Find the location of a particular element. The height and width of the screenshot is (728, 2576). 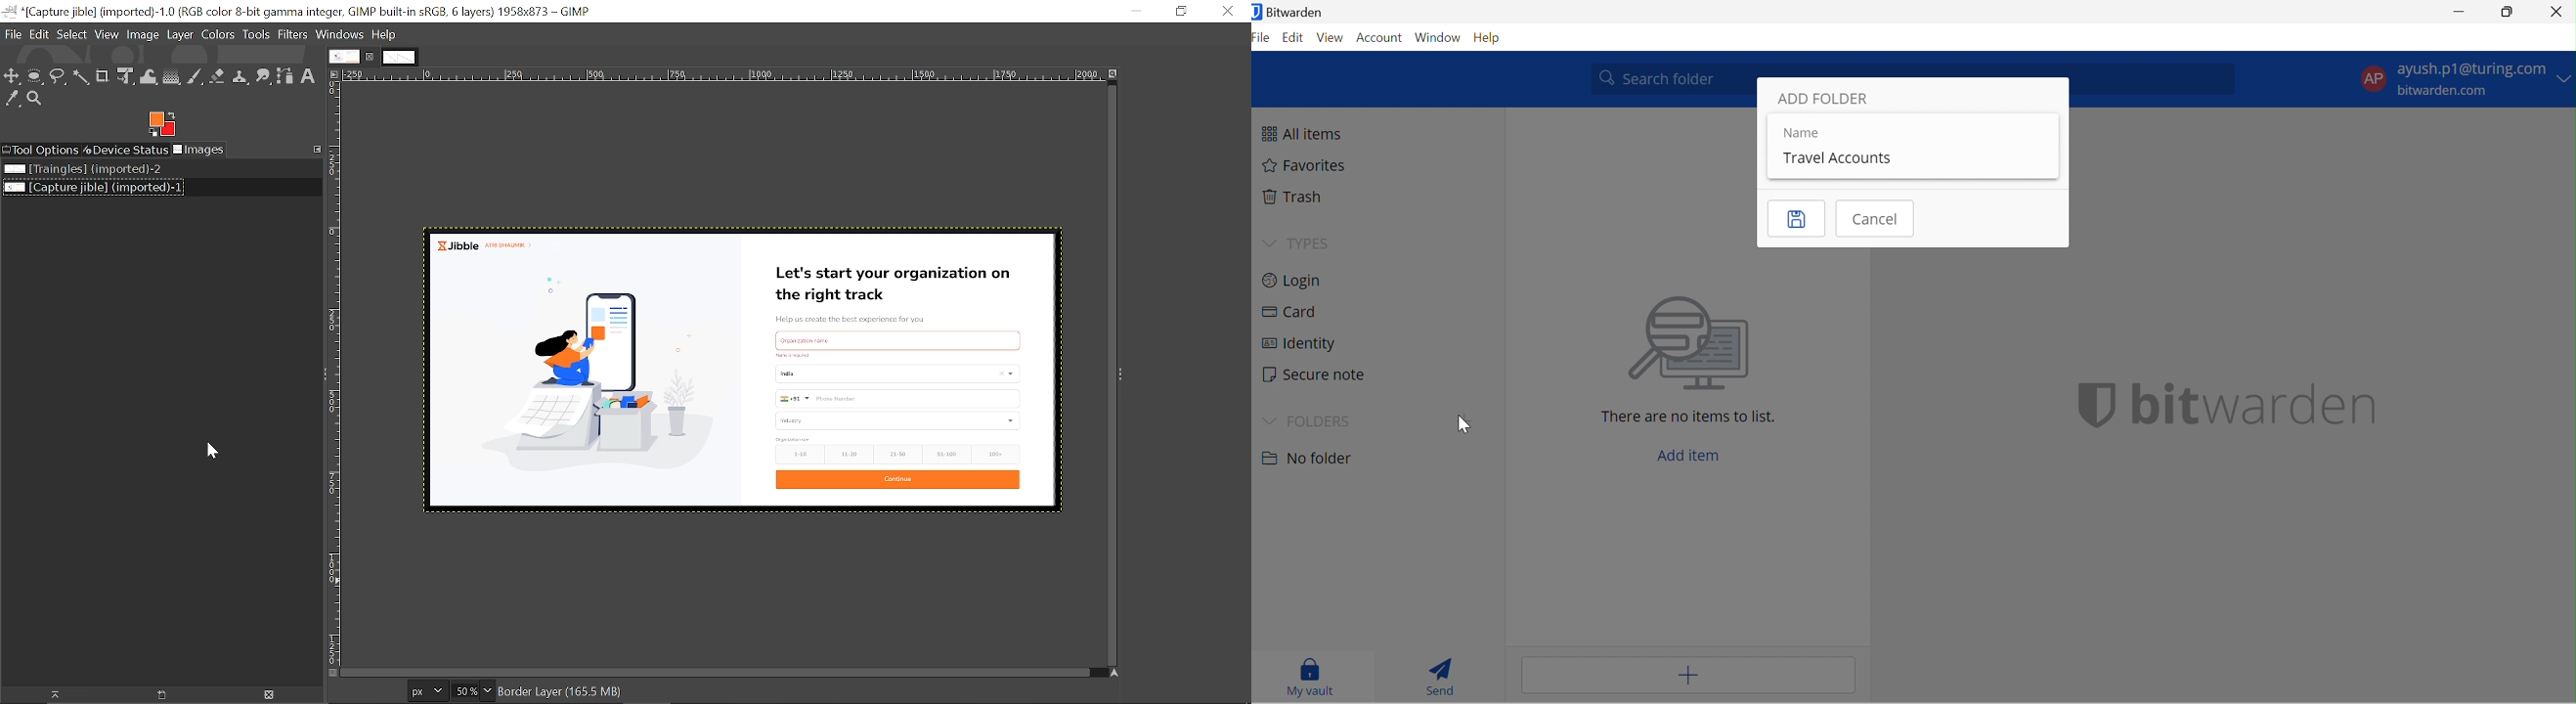

Eraser tool is located at coordinates (220, 77).